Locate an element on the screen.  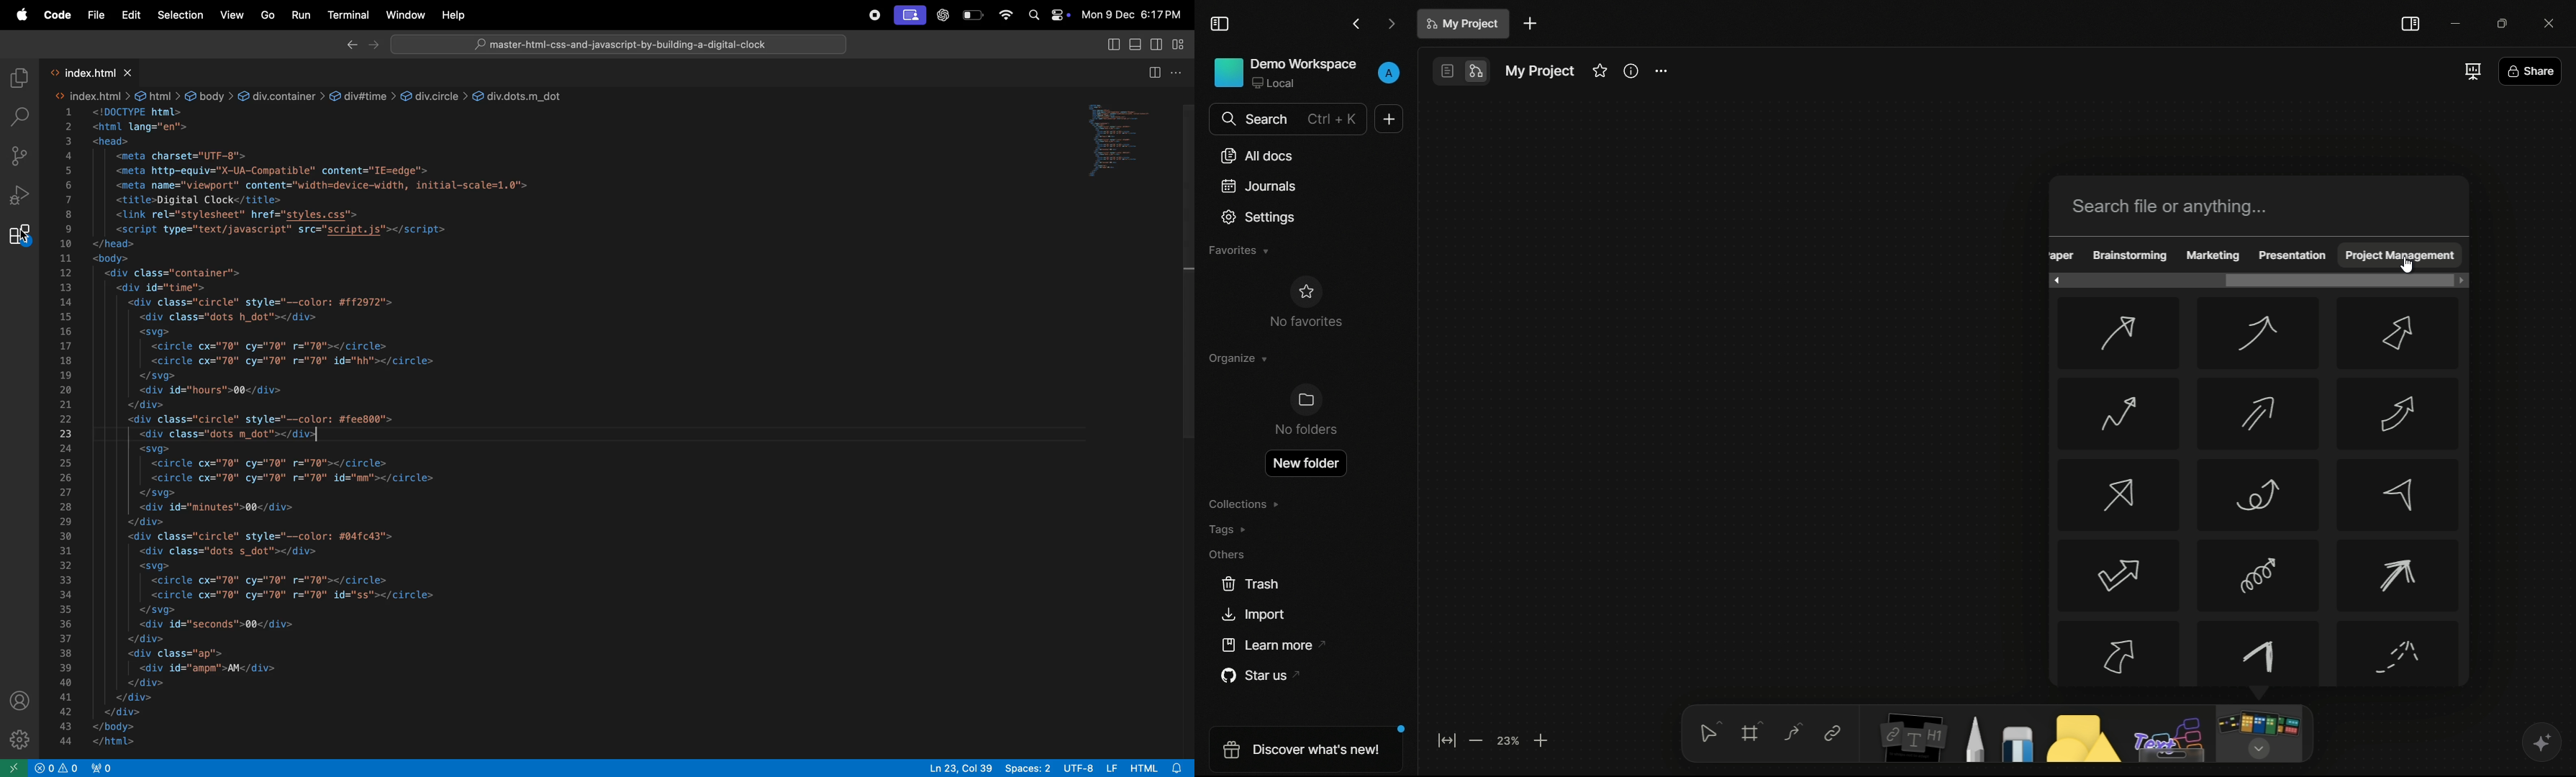
presentation is located at coordinates (2291, 255).